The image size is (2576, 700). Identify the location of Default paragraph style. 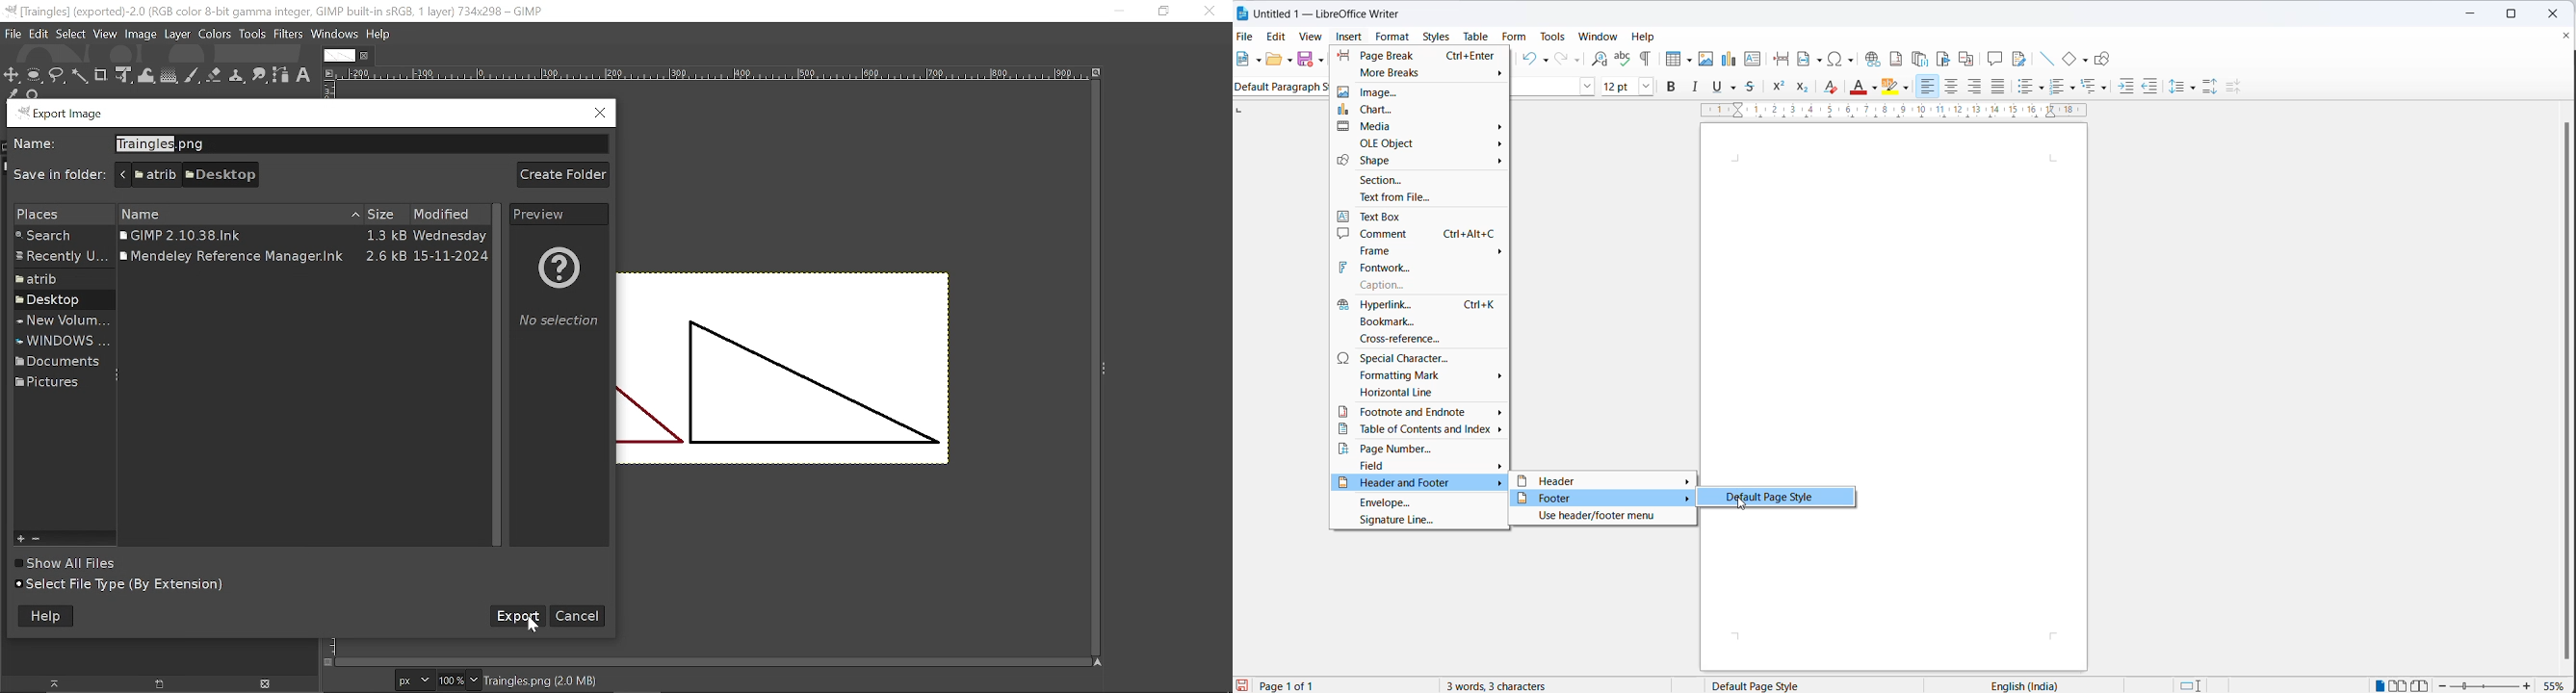
(1284, 88).